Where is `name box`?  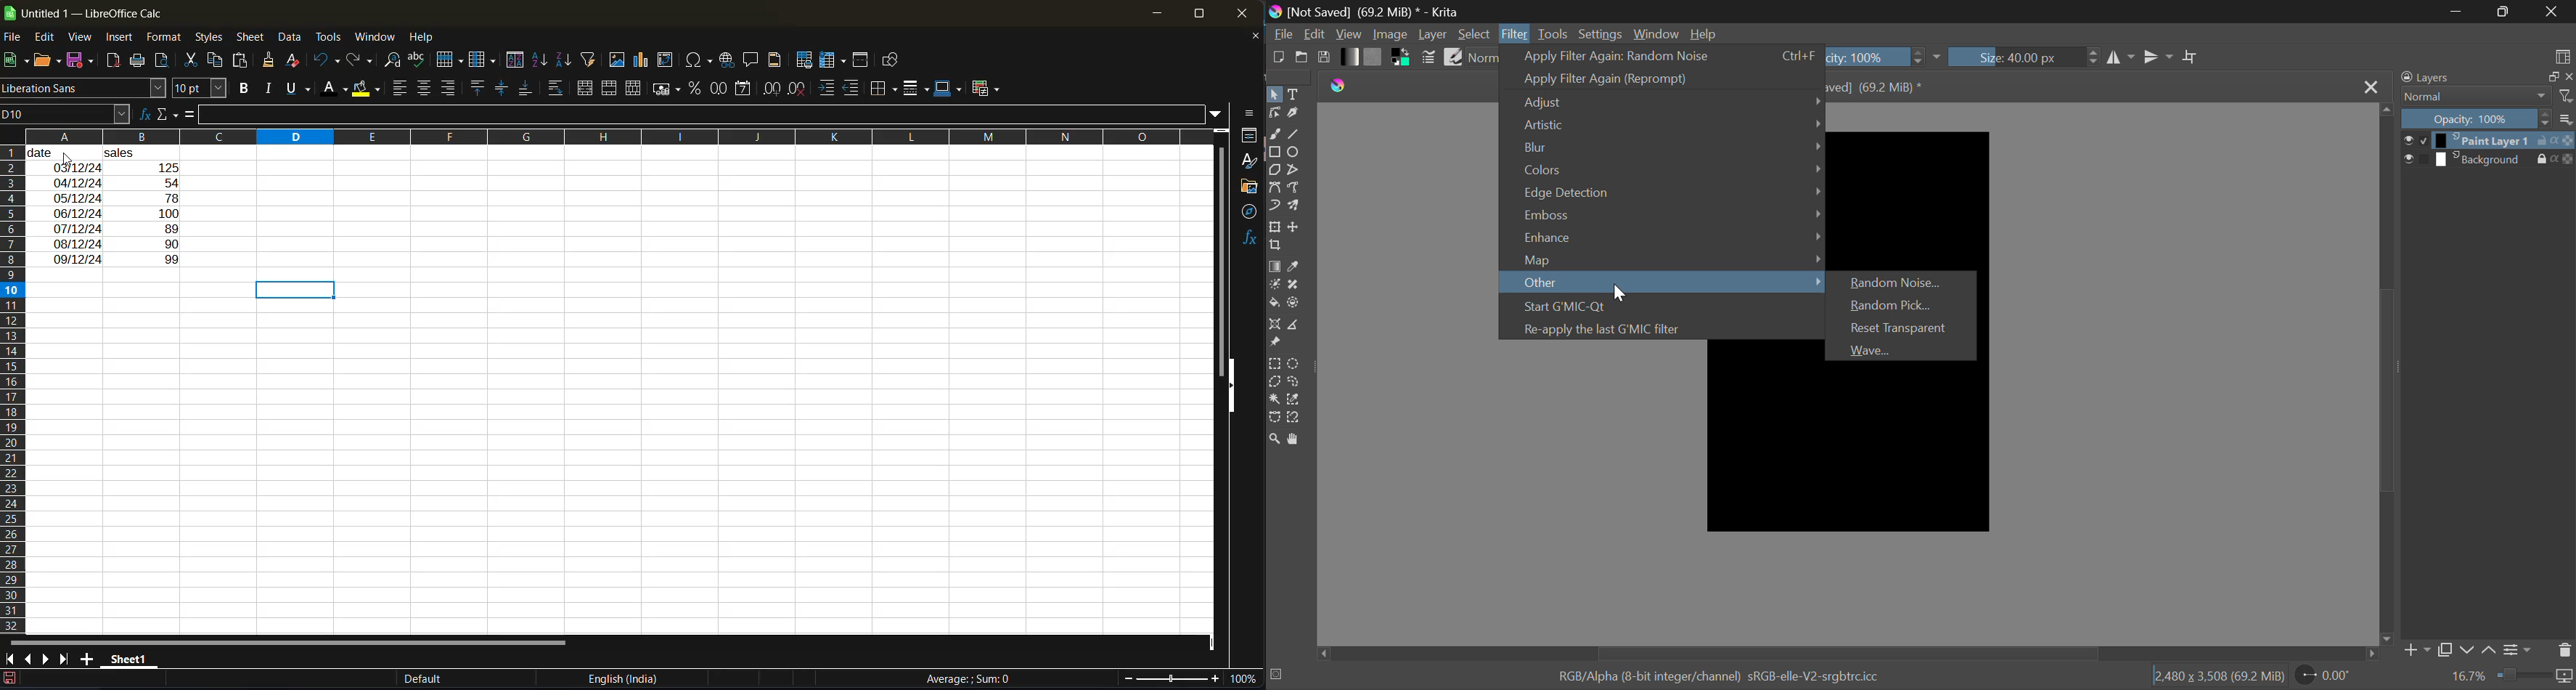 name box is located at coordinates (67, 115).